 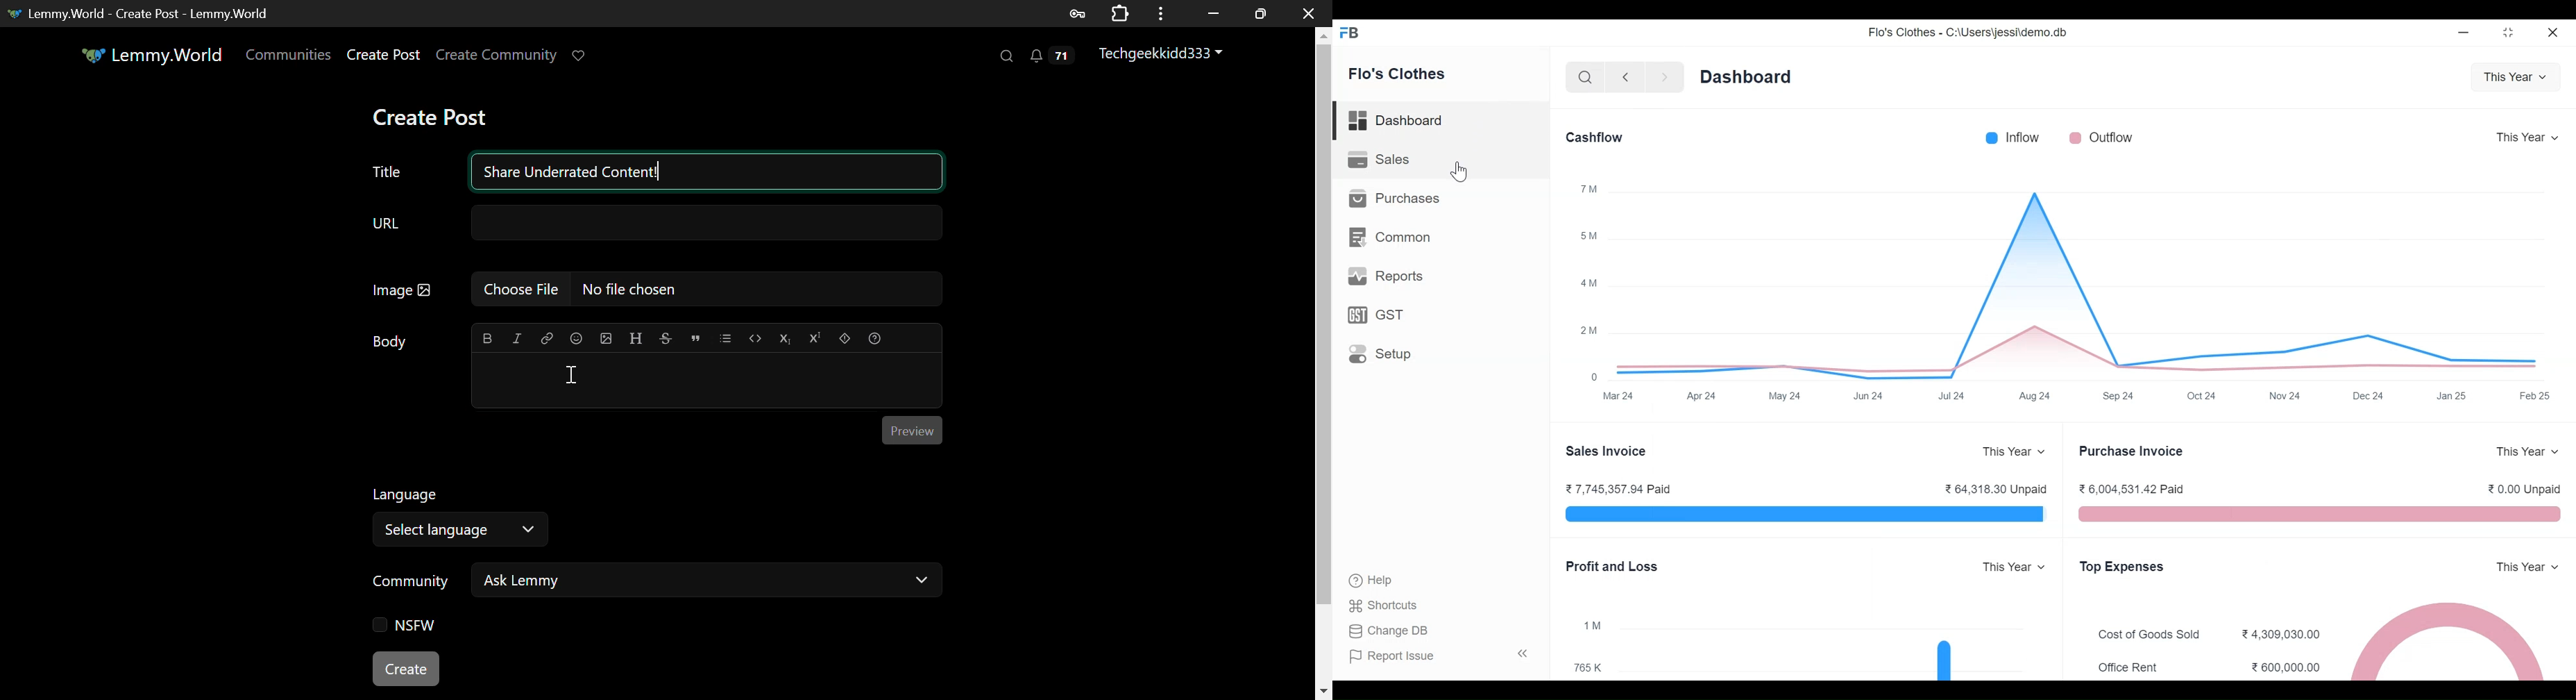 I want to click on 6,004,531.42 Paid, so click(x=2134, y=489).